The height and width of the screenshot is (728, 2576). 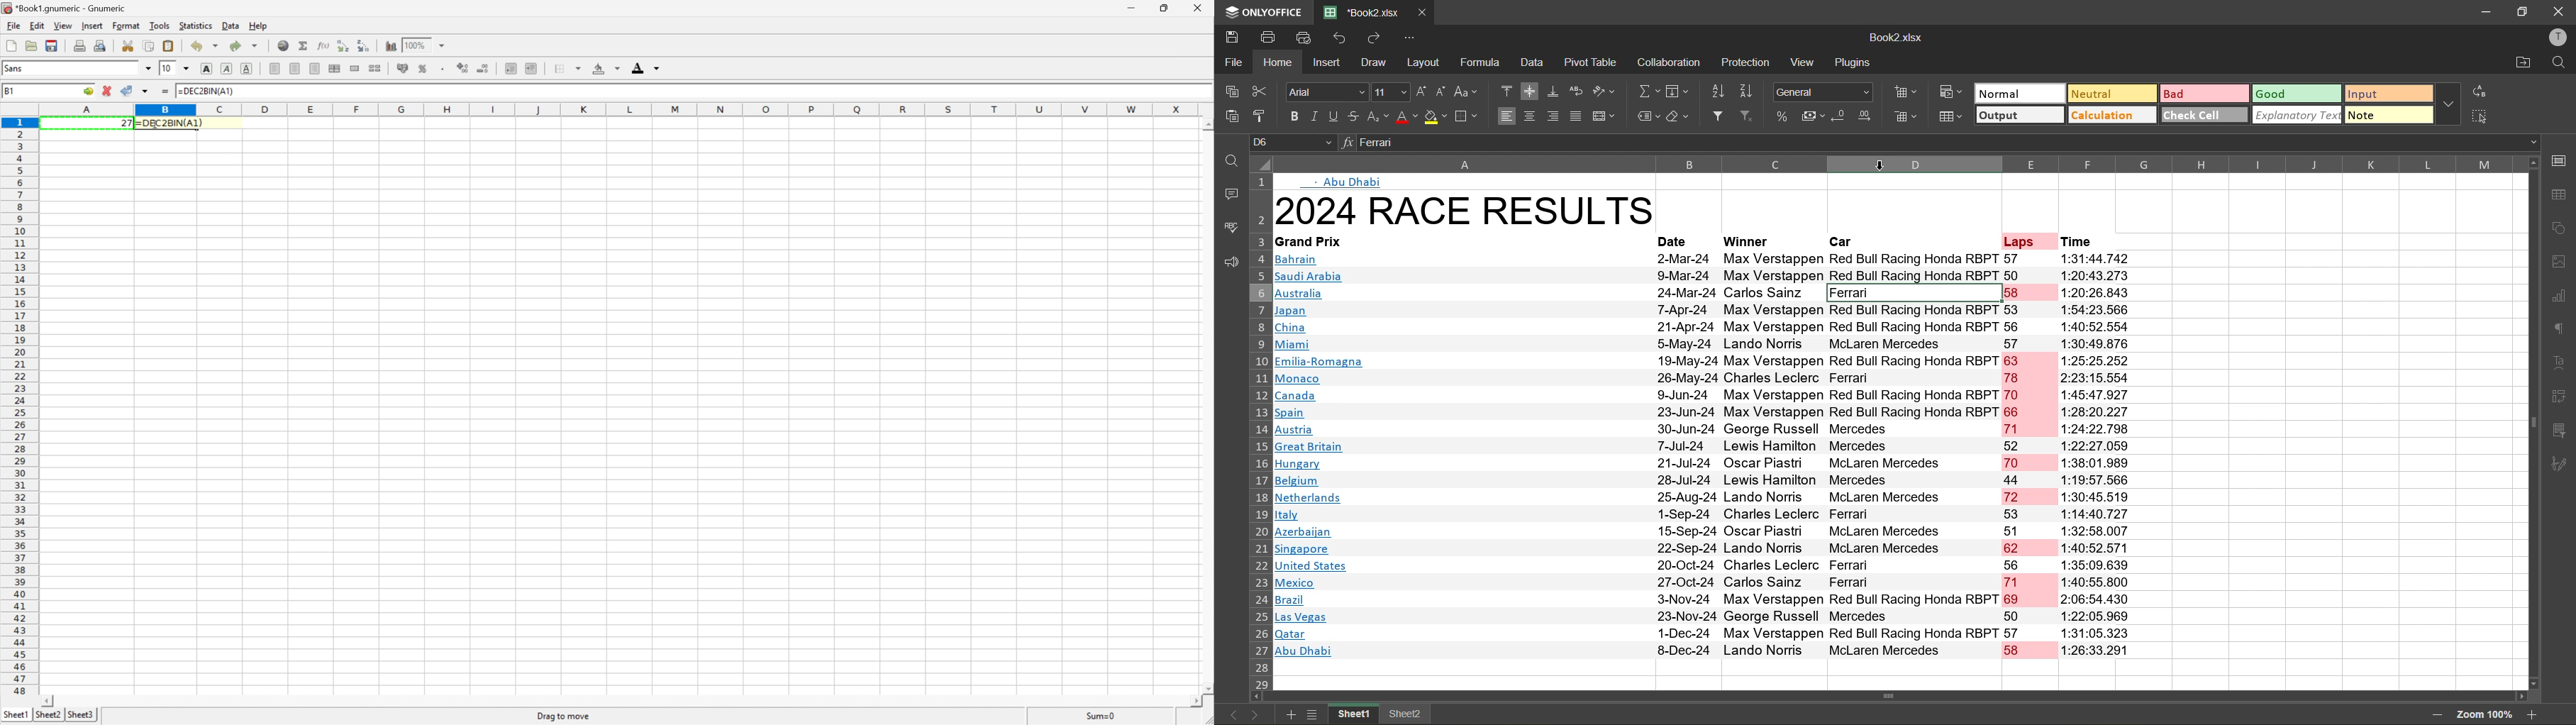 What do you see at coordinates (418, 45) in the screenshot?
I see `100%` at bounding box center [418, 45].